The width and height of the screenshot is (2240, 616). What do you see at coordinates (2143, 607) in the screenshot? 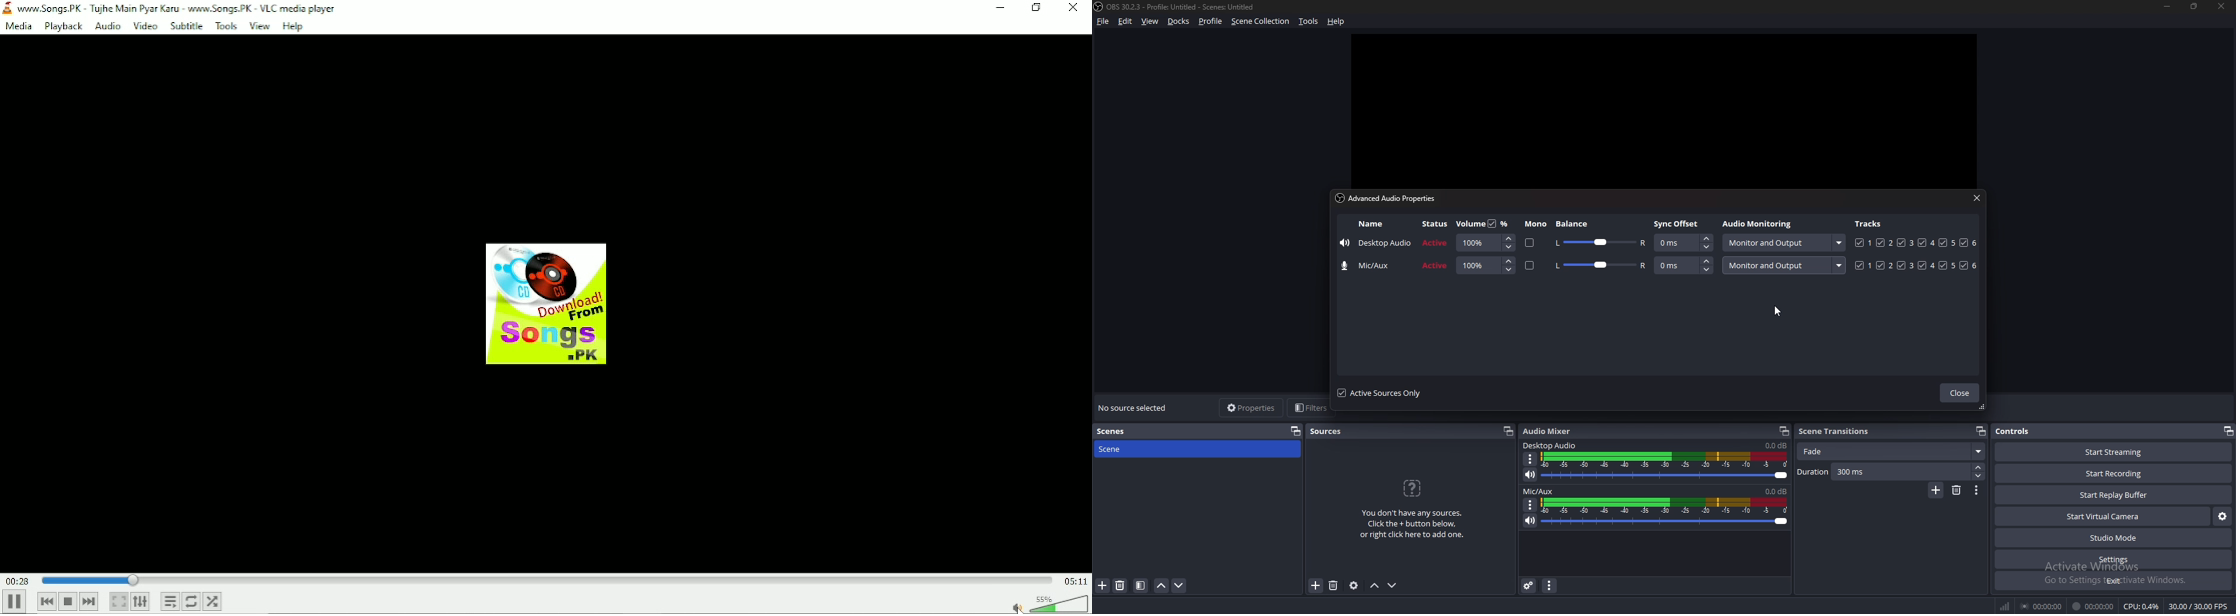
I see `CPU: 0.3%` at bounding box center [2143, 607].